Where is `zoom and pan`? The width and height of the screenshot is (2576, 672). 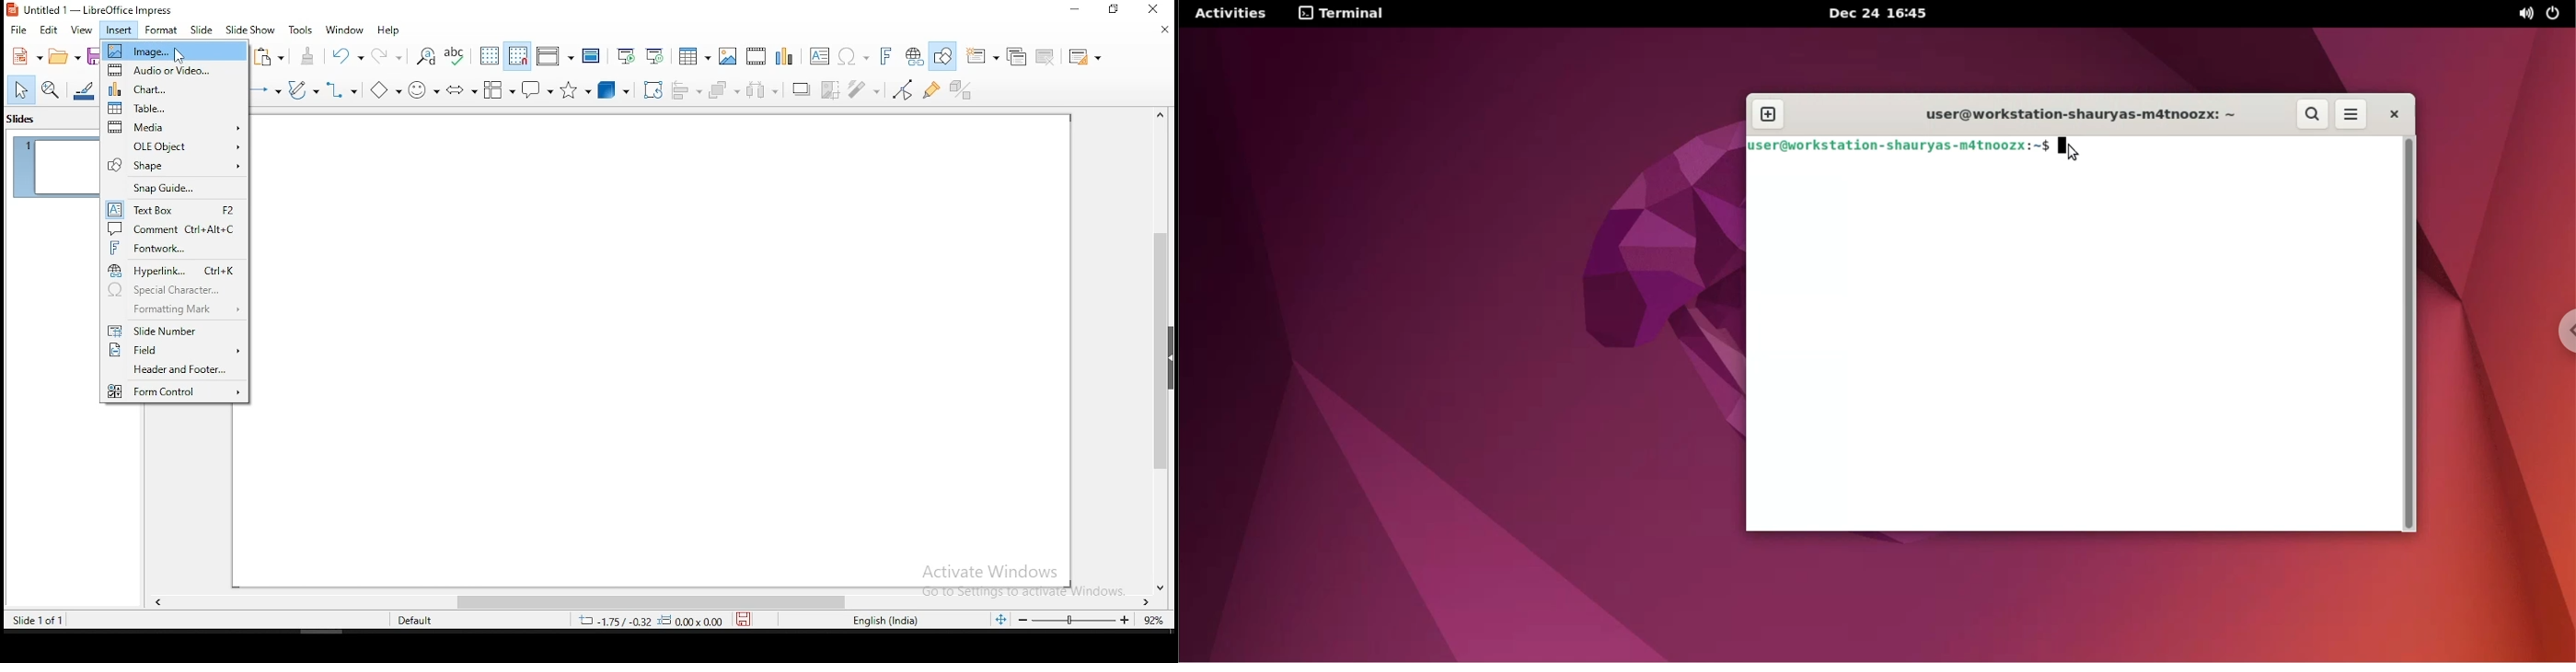 zoom and pan is located at coordinates (52, 90).